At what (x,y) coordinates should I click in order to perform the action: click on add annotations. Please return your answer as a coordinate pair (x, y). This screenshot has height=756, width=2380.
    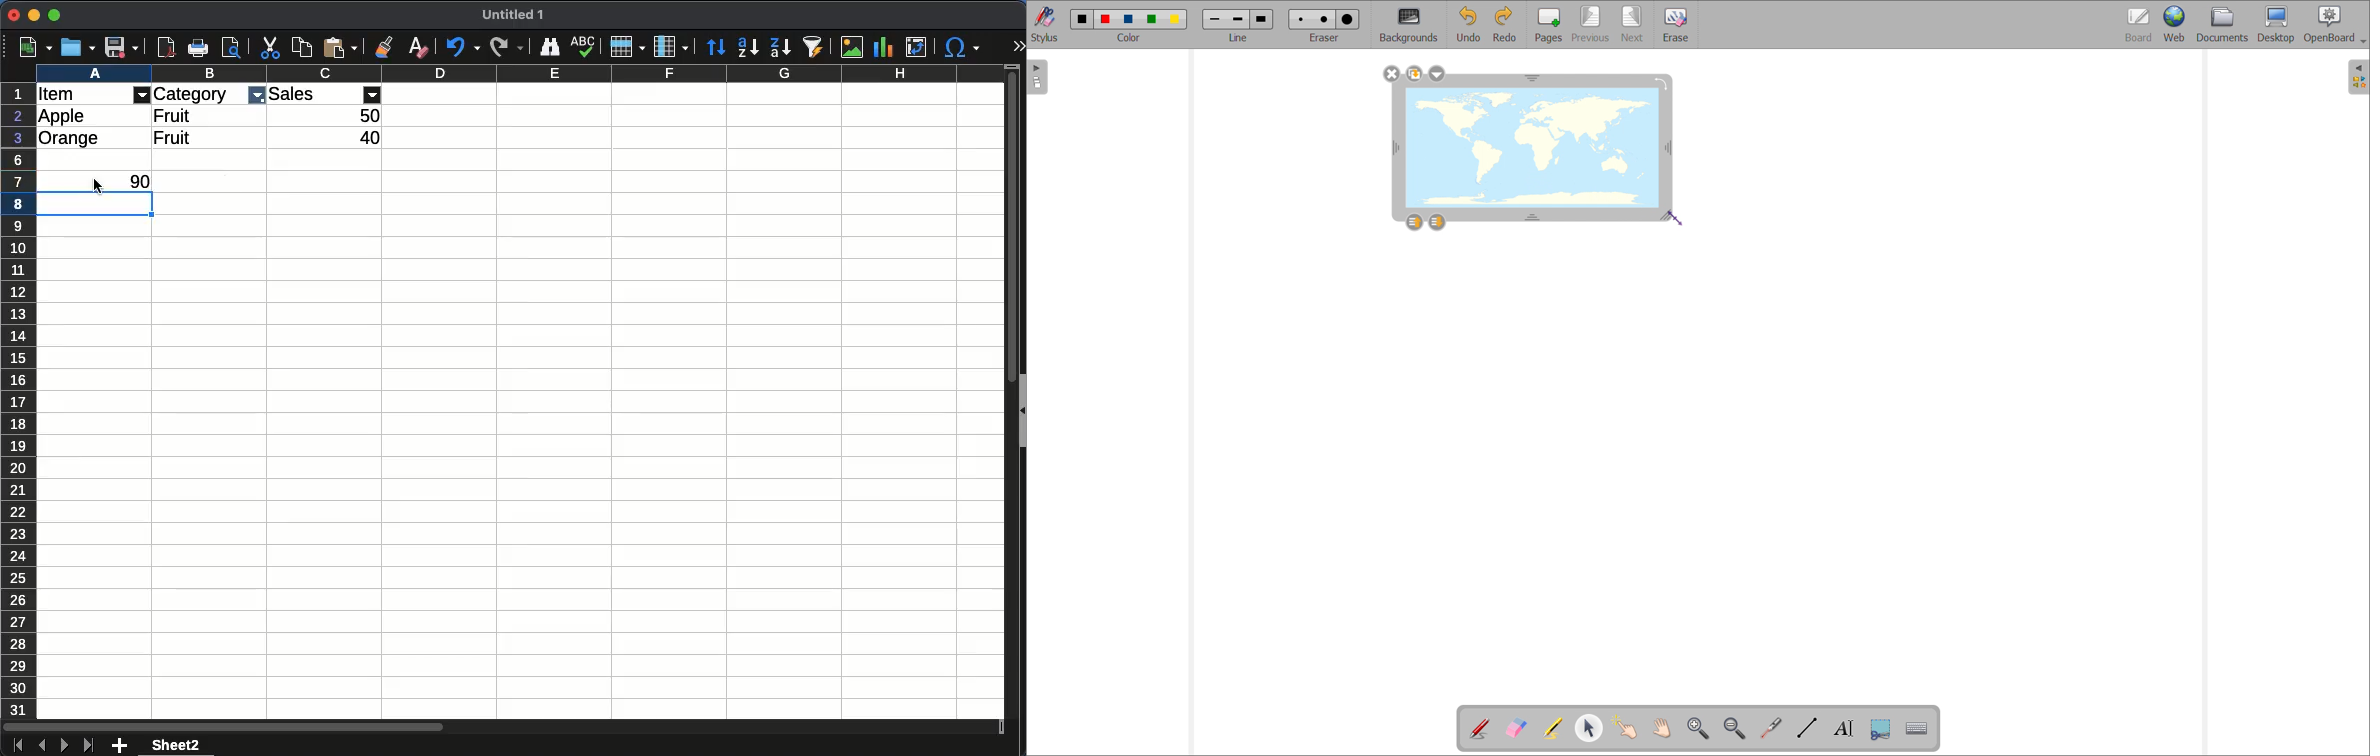
    Looking at the image, I should click on (1480, 728).